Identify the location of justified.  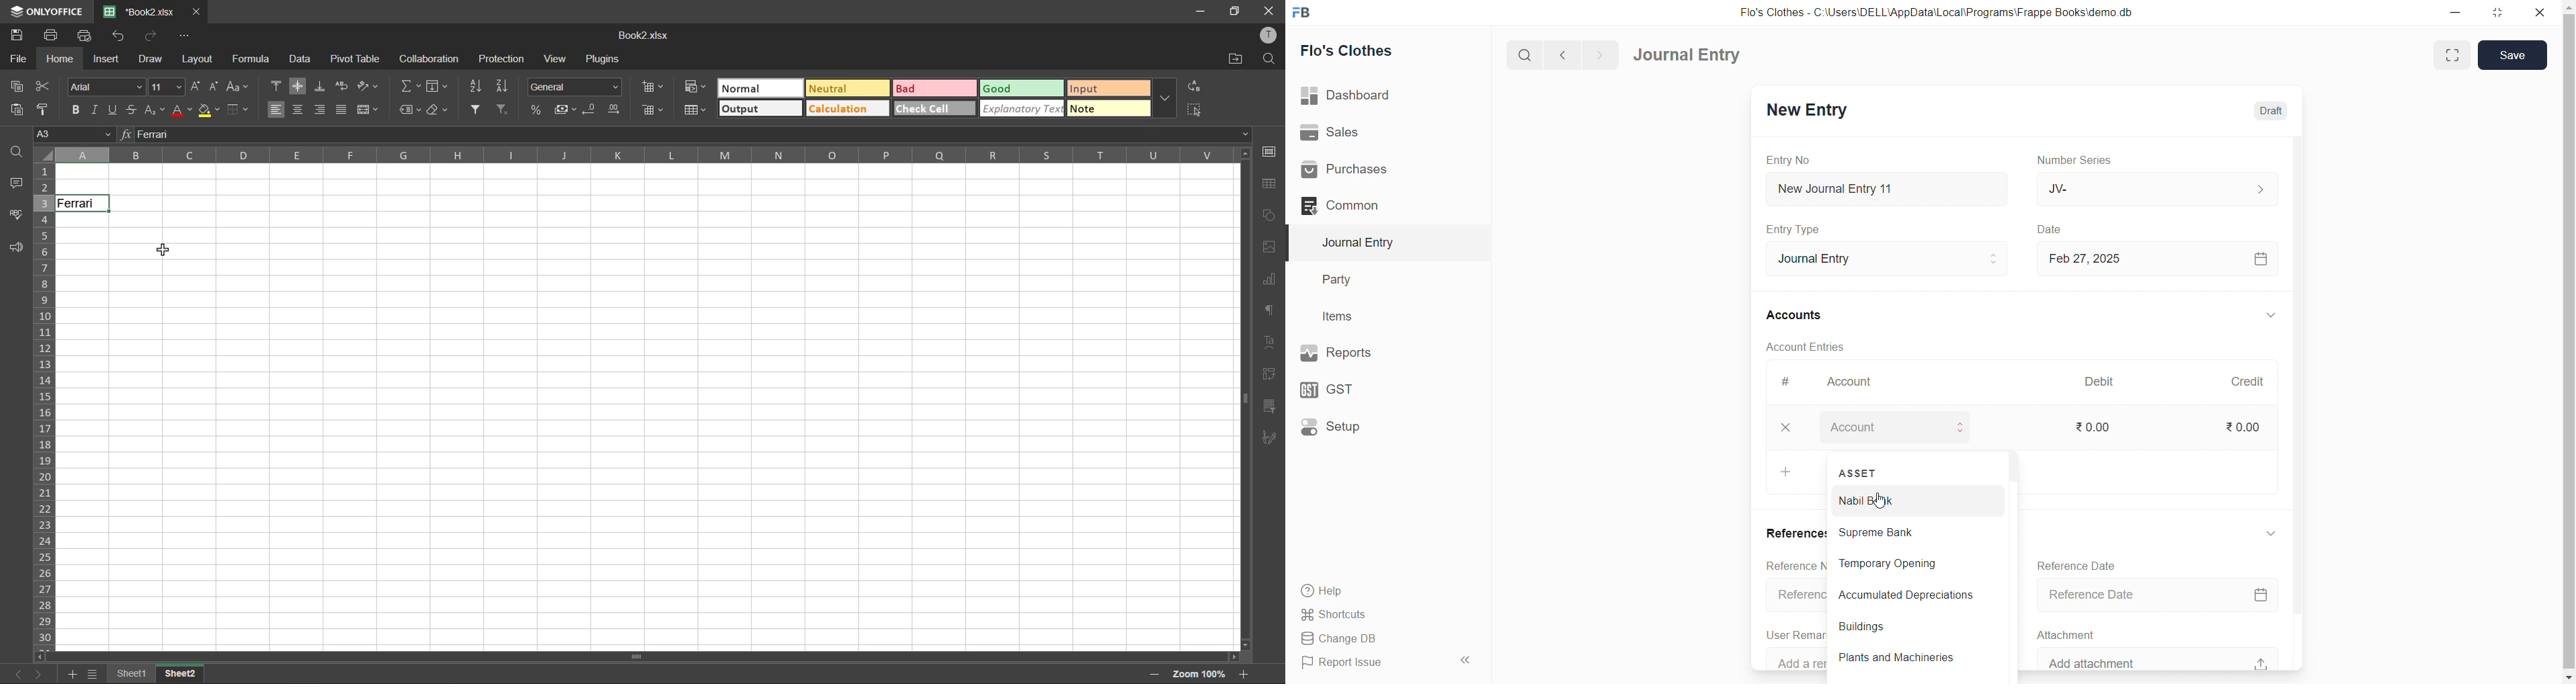
(339, 110).